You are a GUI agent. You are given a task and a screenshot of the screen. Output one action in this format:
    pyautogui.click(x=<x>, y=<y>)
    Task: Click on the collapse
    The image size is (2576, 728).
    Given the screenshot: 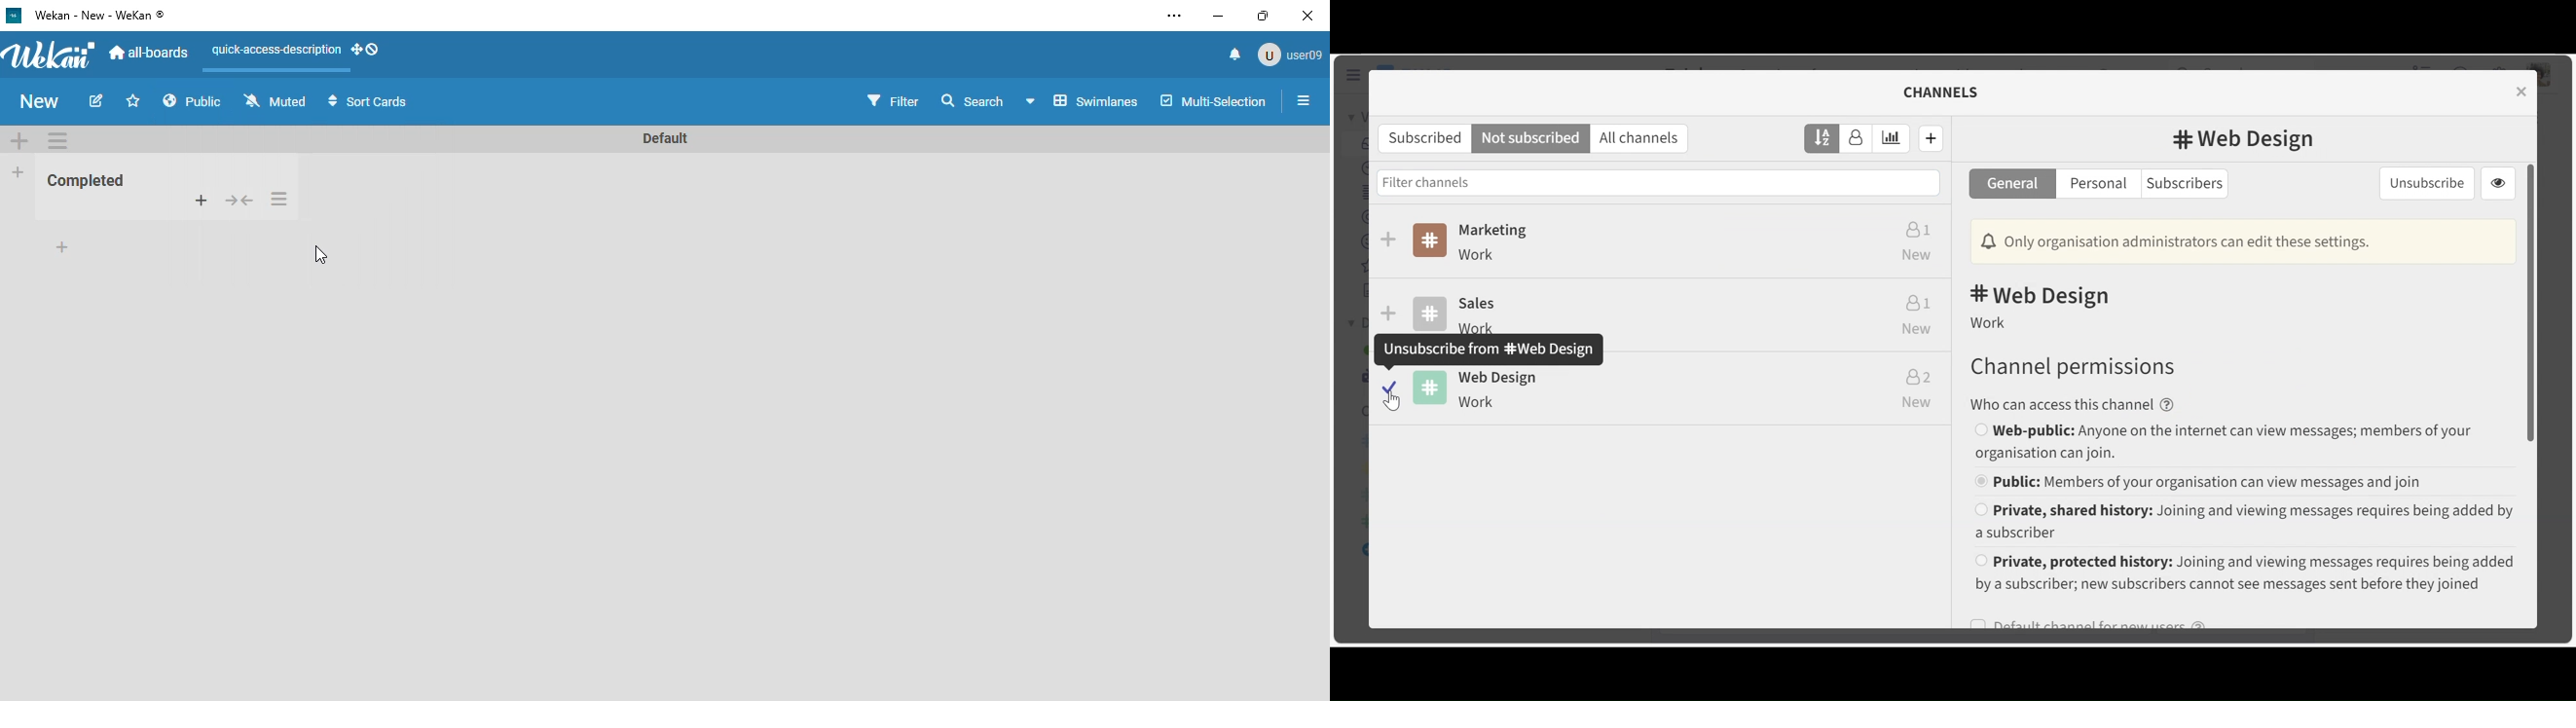 What is the action you would take?
    pyautogui.click(x=240, y=201)
    